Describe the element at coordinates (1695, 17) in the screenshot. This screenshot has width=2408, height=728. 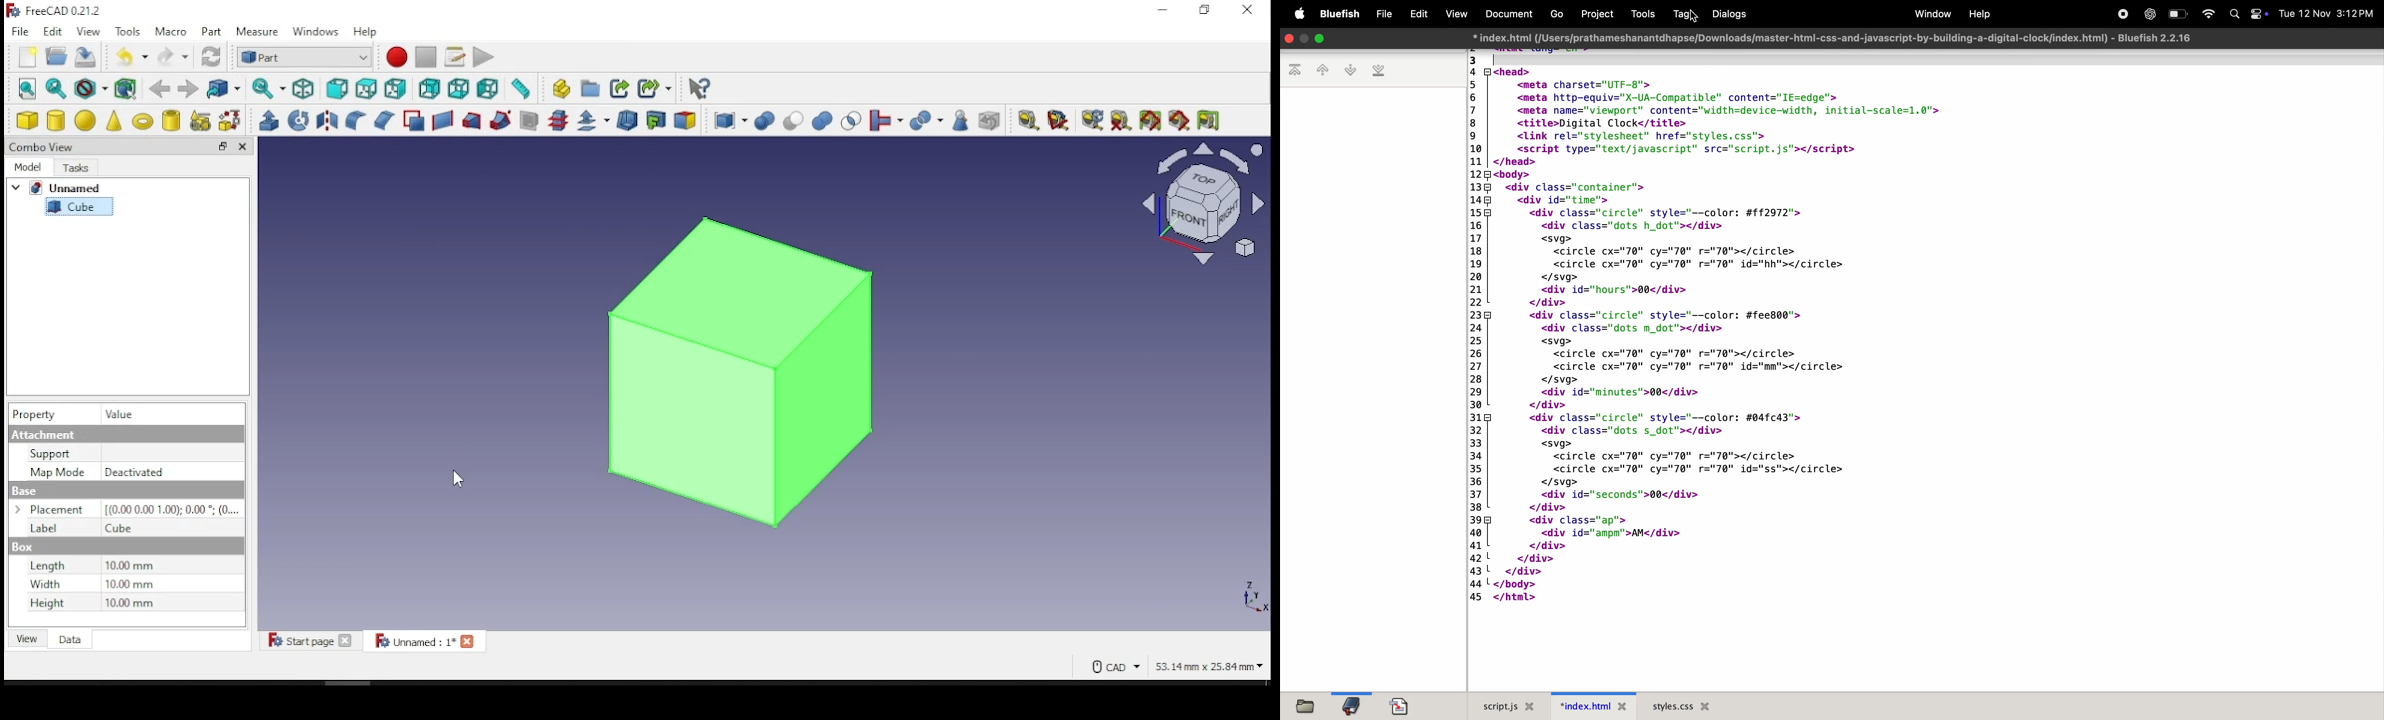
I see `cursor` at that location.